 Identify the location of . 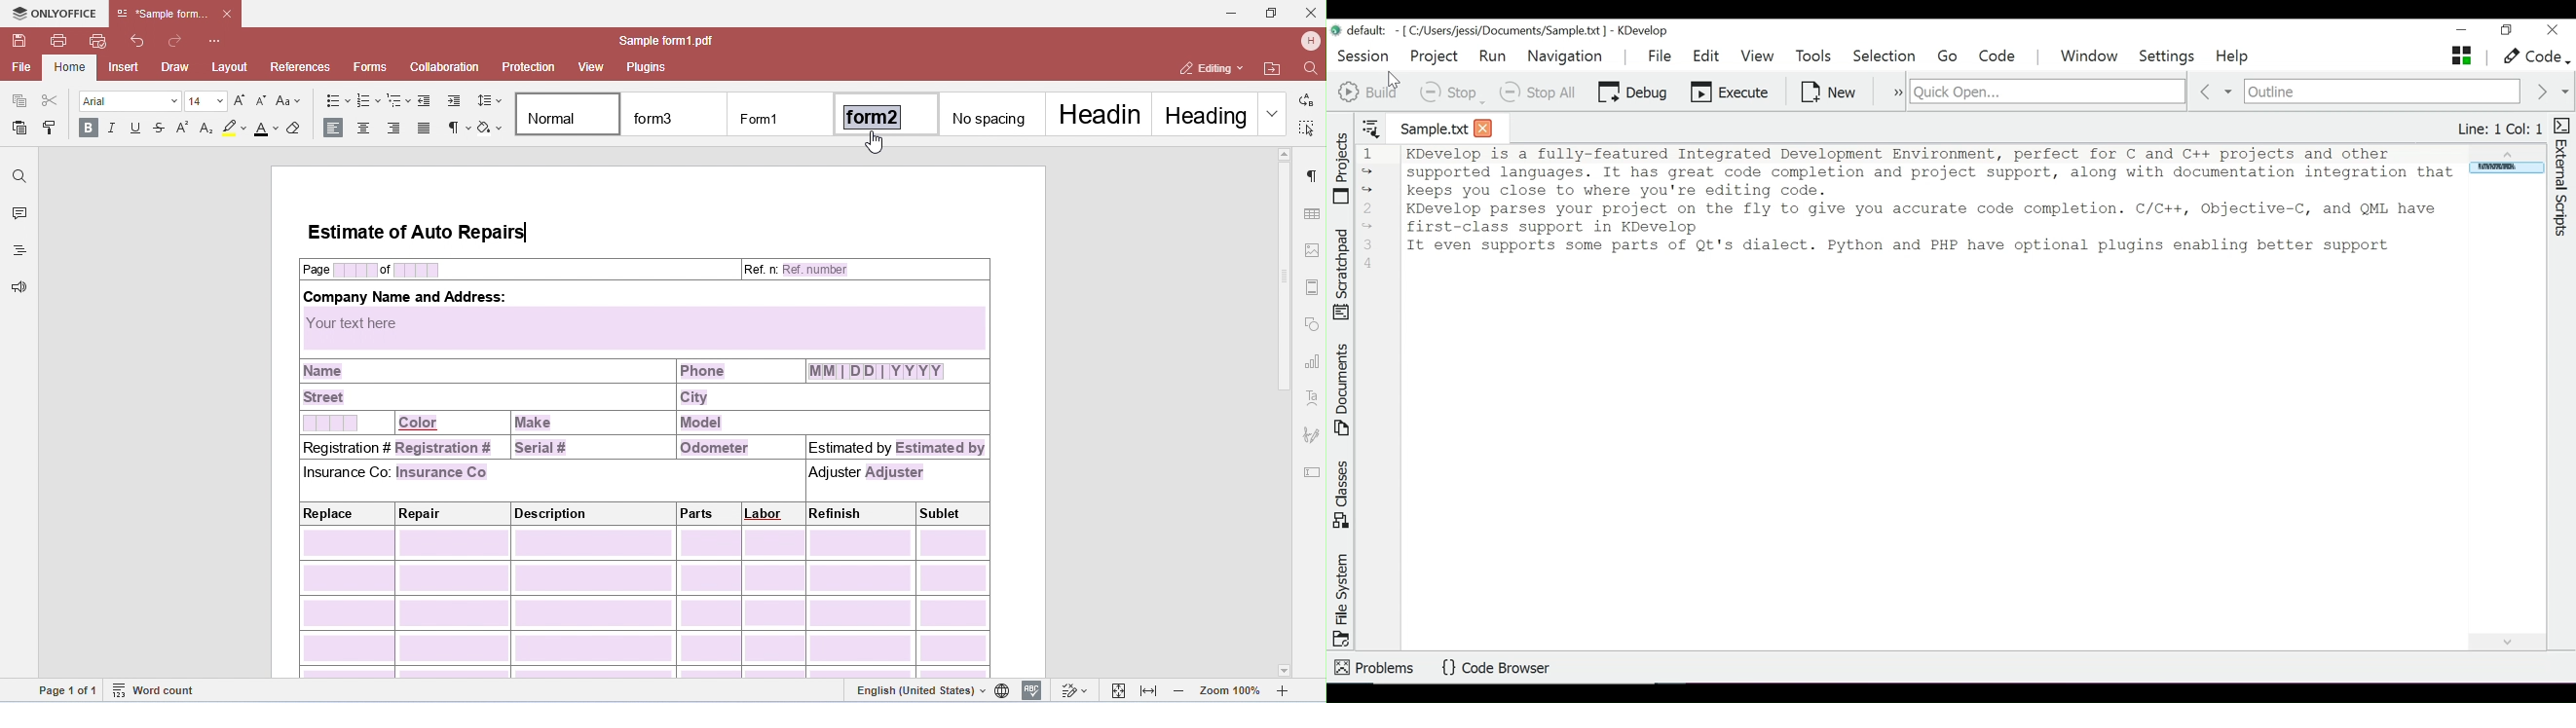
(1950, 57).